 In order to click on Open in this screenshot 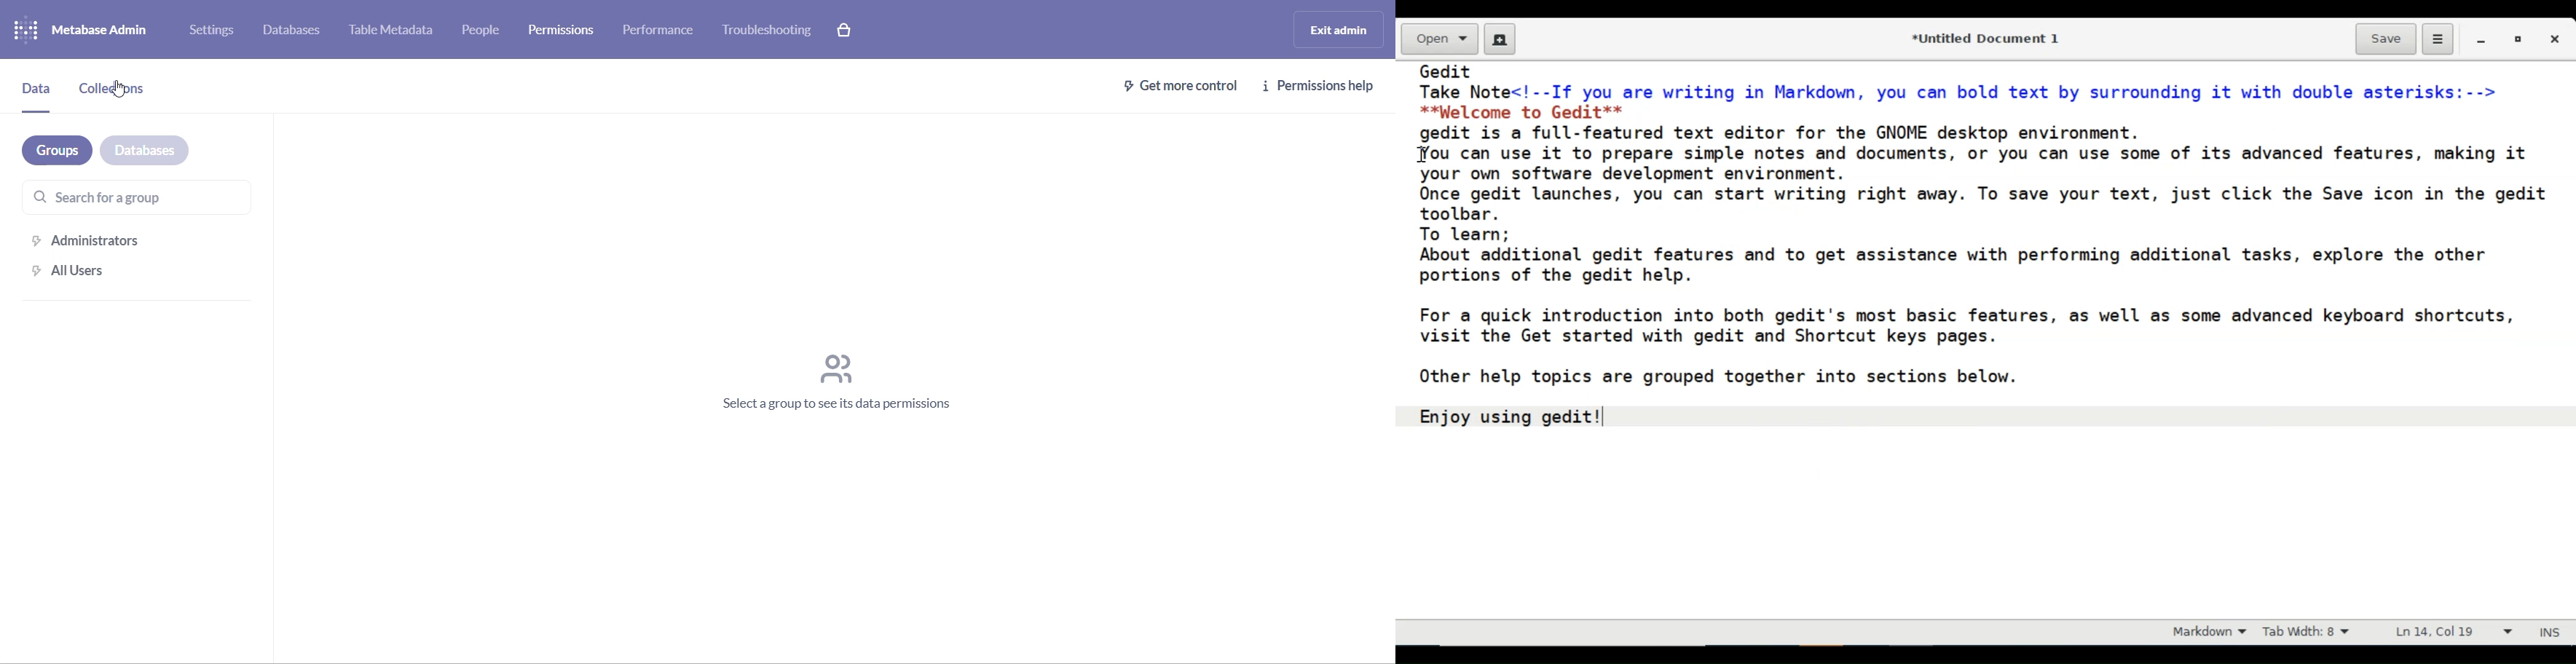, I will do `click(1438, 40)`.